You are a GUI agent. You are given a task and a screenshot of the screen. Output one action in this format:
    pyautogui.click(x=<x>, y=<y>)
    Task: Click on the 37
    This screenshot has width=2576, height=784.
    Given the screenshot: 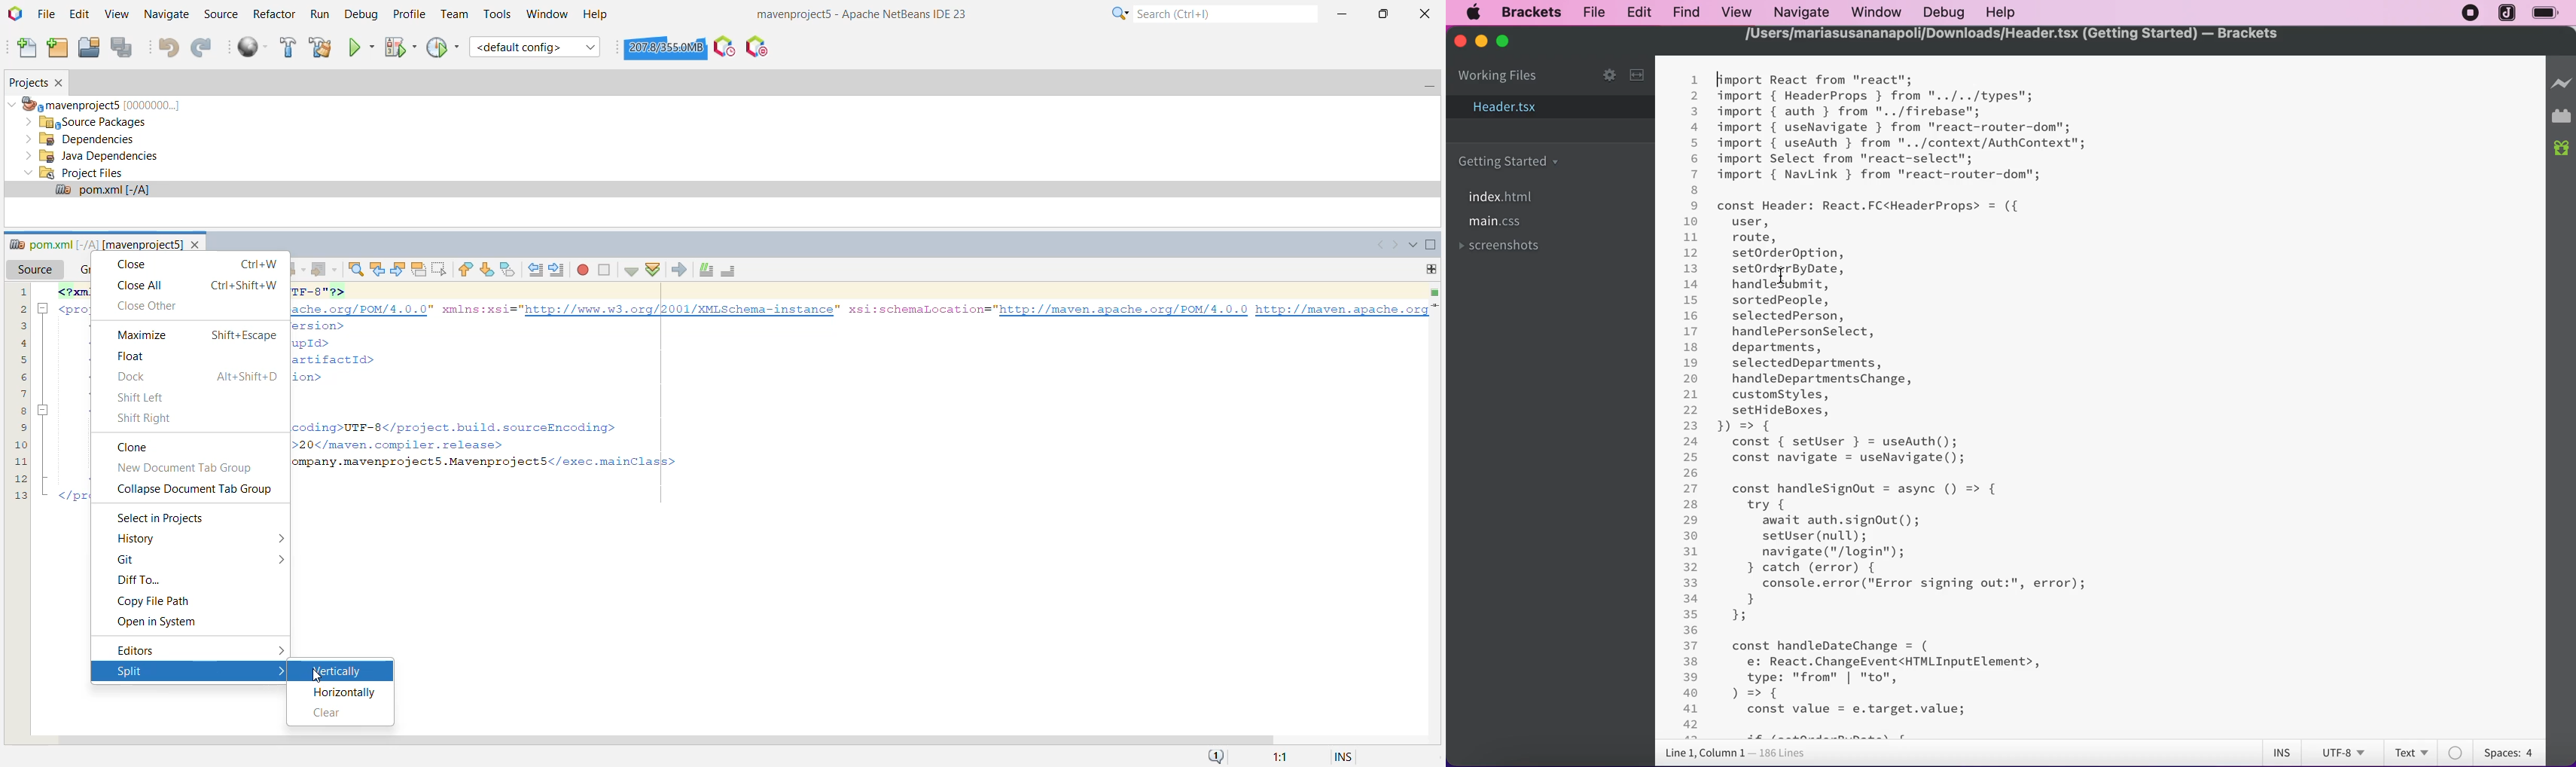 What is the action you would take?
    pyautogui.click(x=1691, y=645)
    